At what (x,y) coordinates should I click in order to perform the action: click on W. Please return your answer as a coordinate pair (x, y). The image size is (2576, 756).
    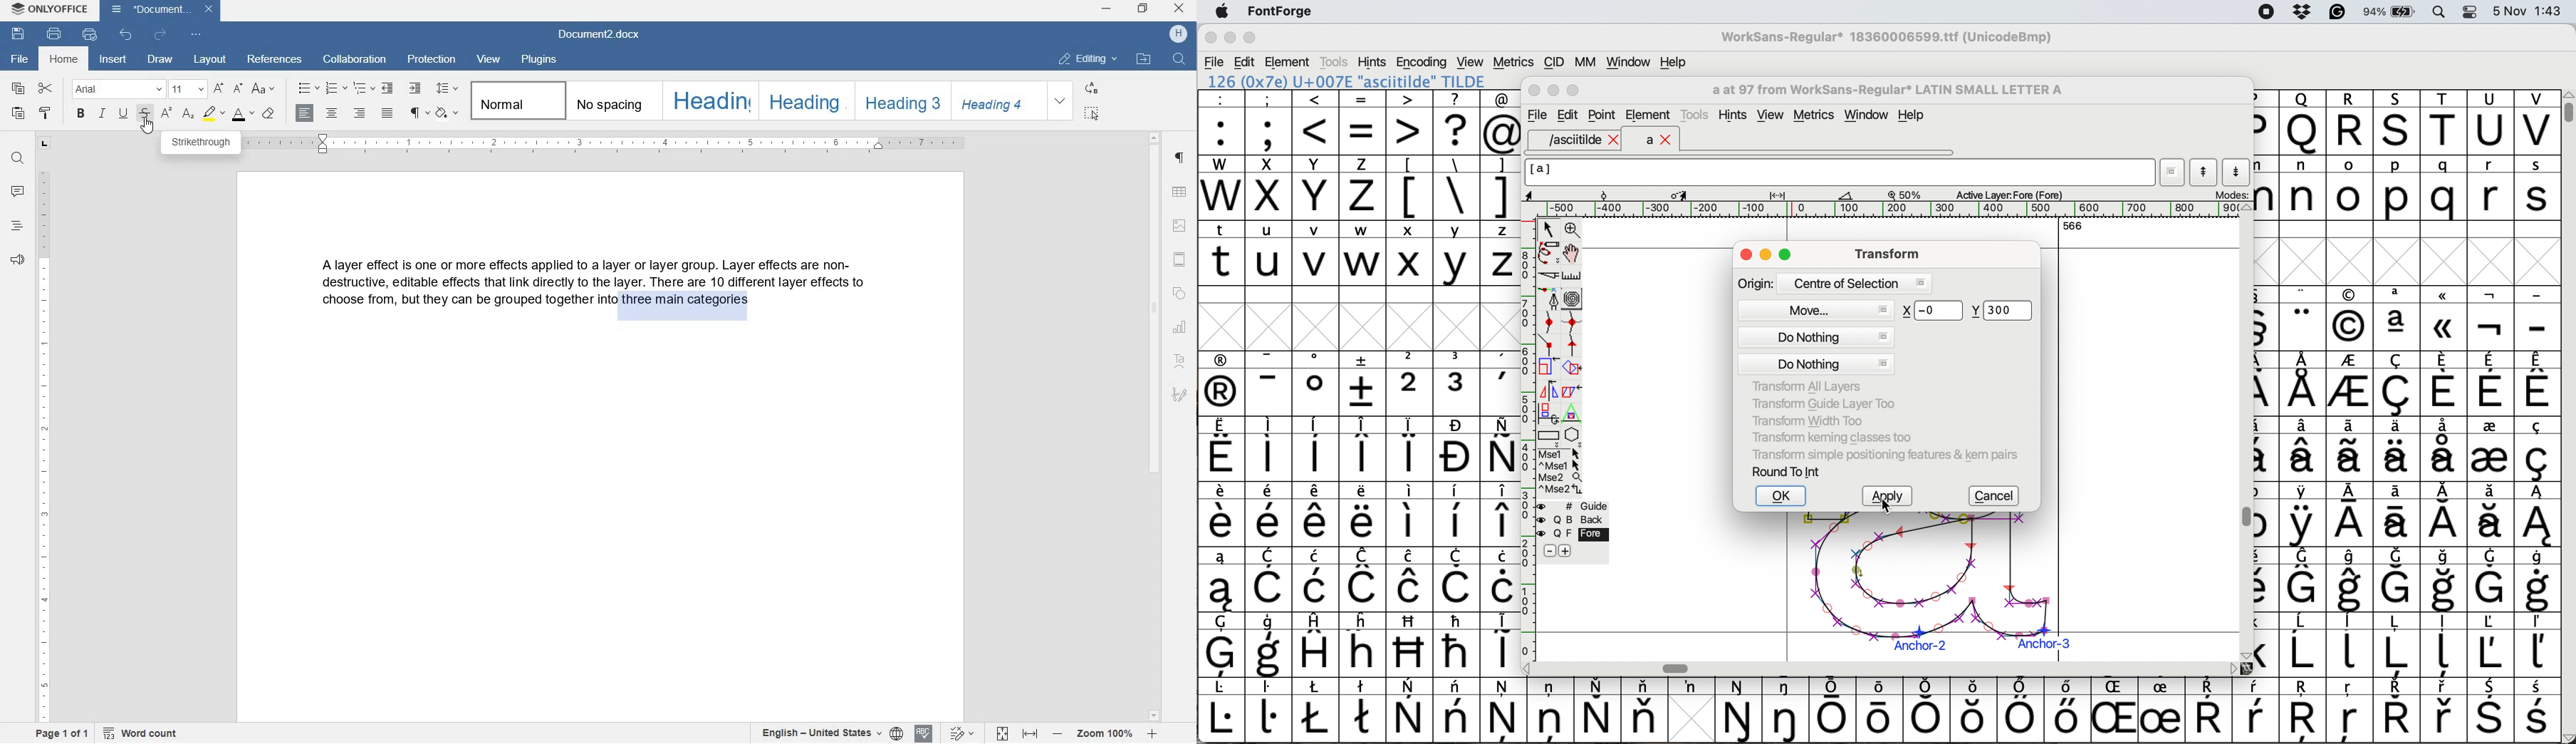
    Looking at the image, I should click on (1223, 188).